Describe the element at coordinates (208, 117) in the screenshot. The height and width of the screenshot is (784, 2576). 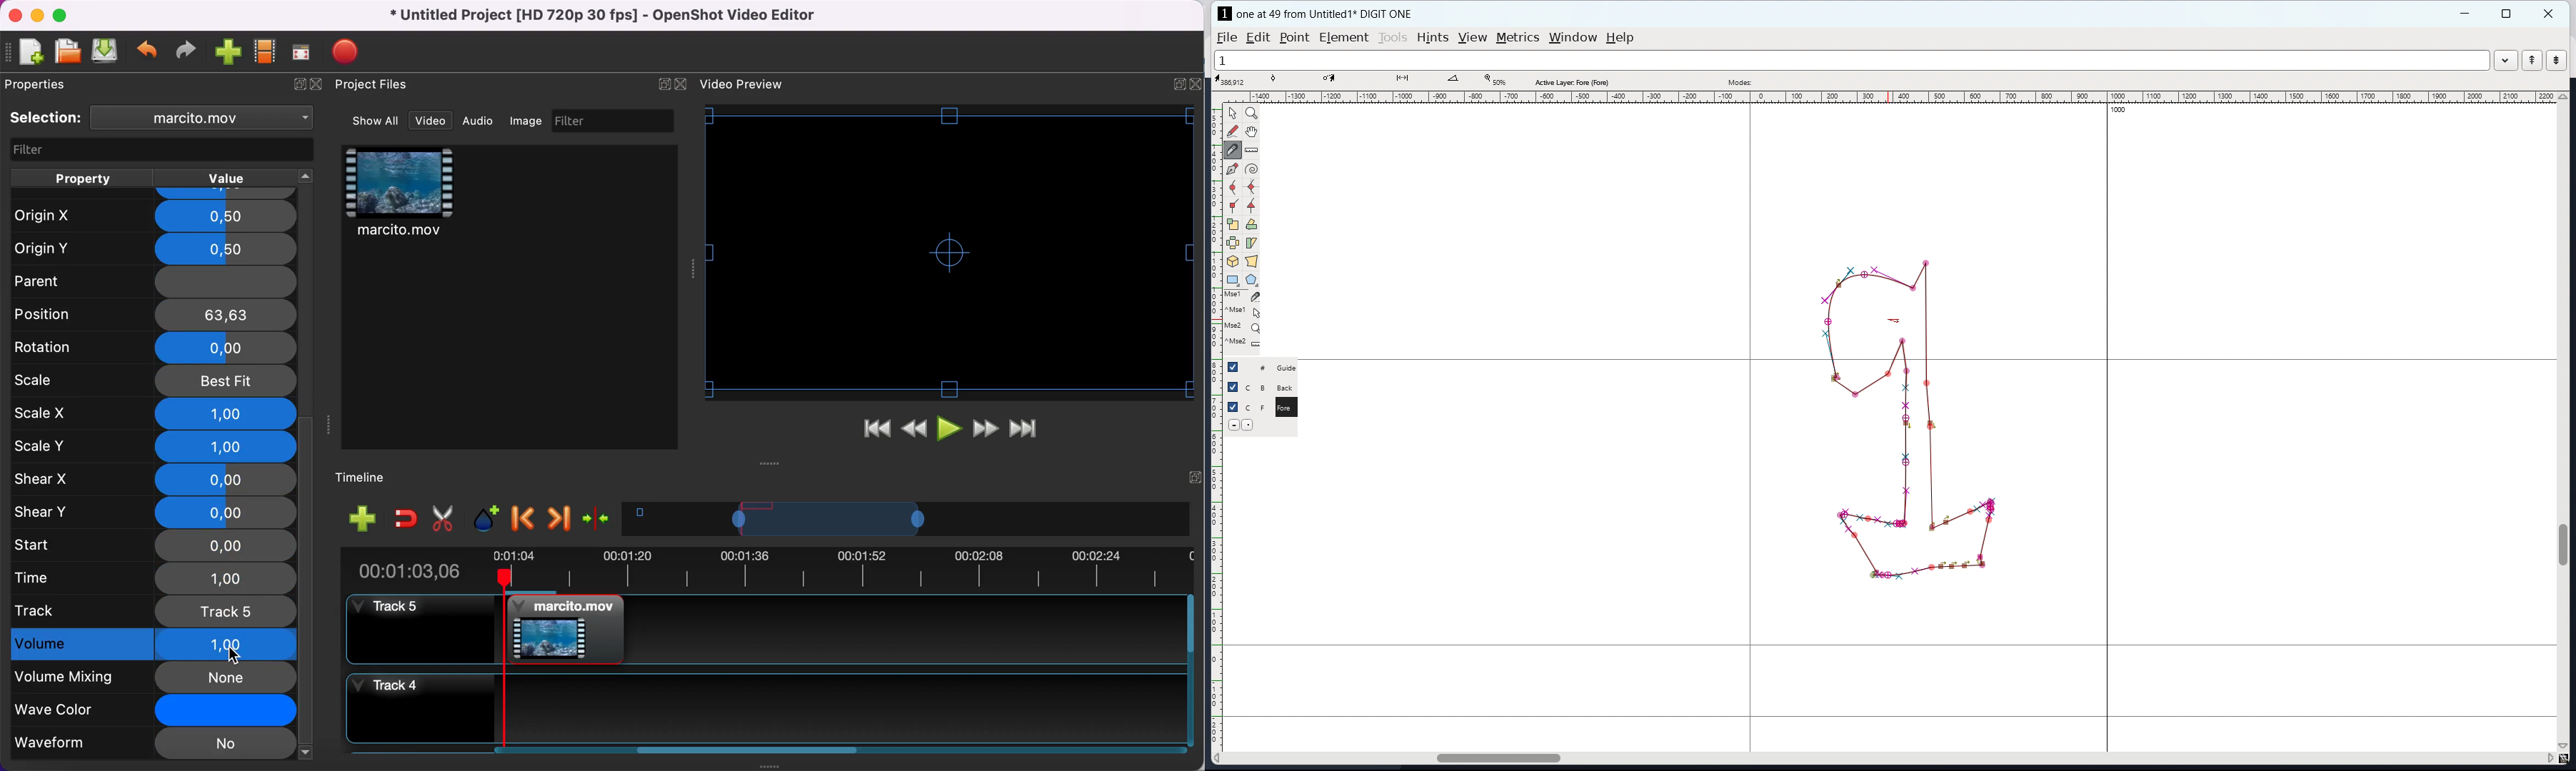
I see `clip name` at that location.